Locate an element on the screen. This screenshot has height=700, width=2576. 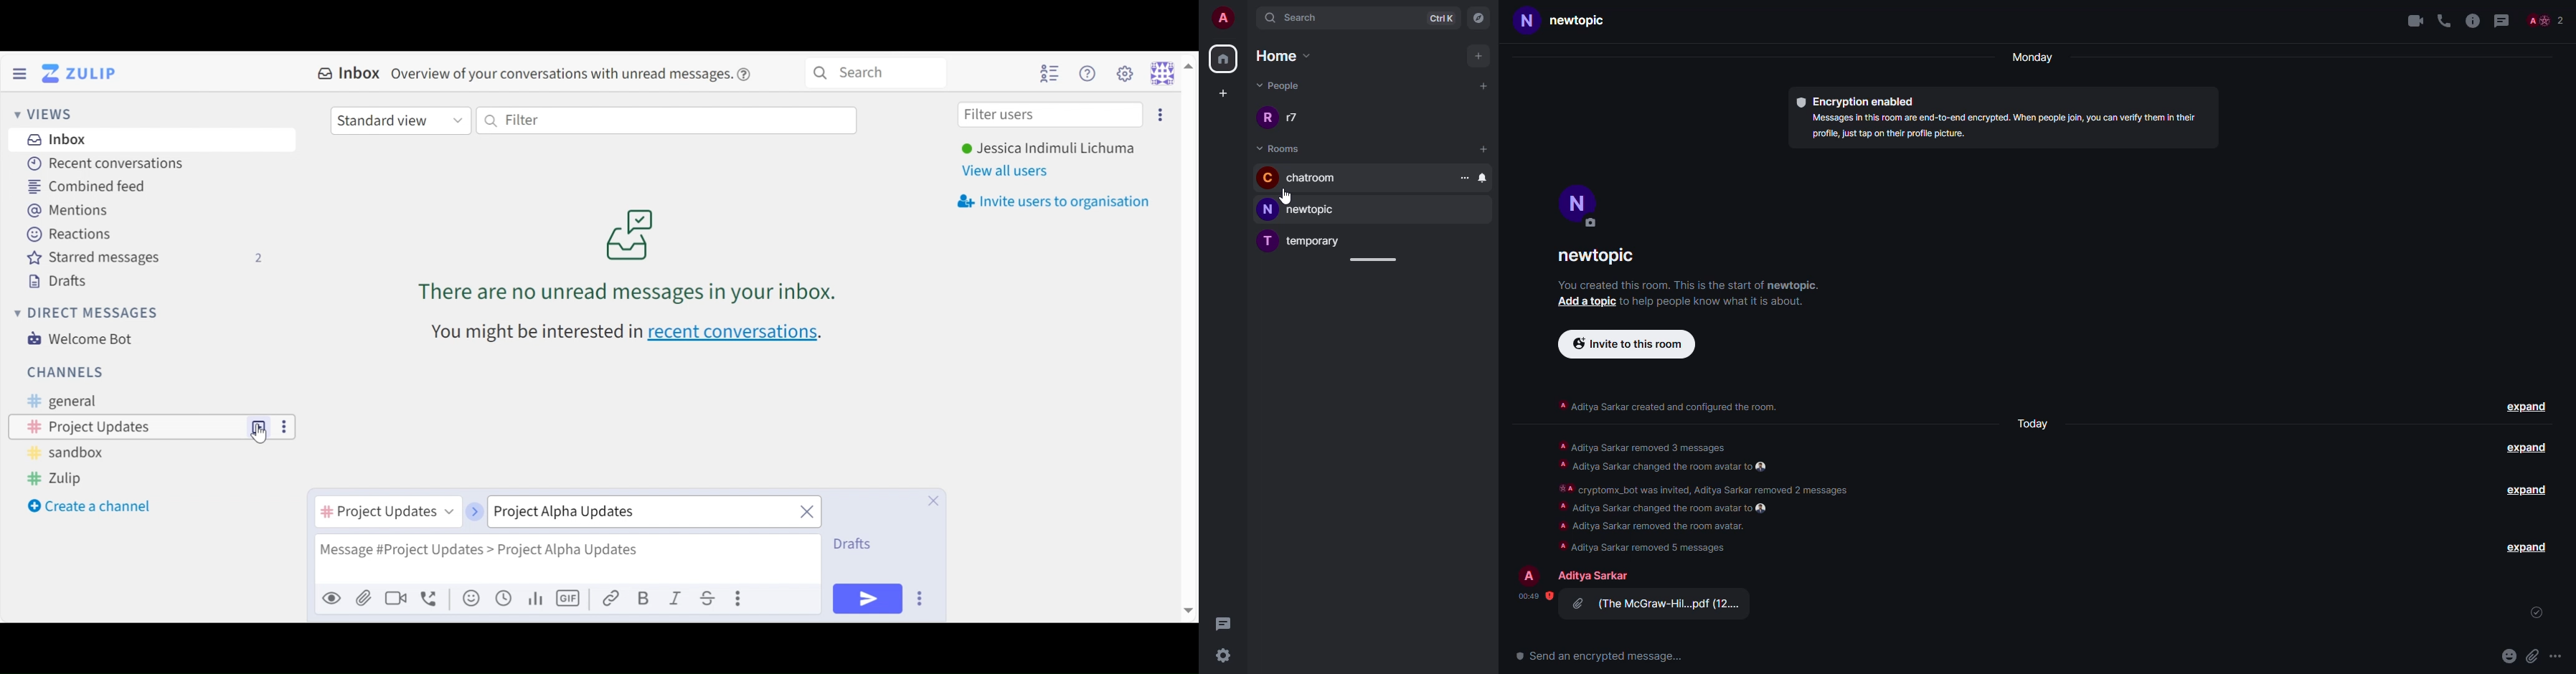
Compose actions is located at coordinates (739, 598).